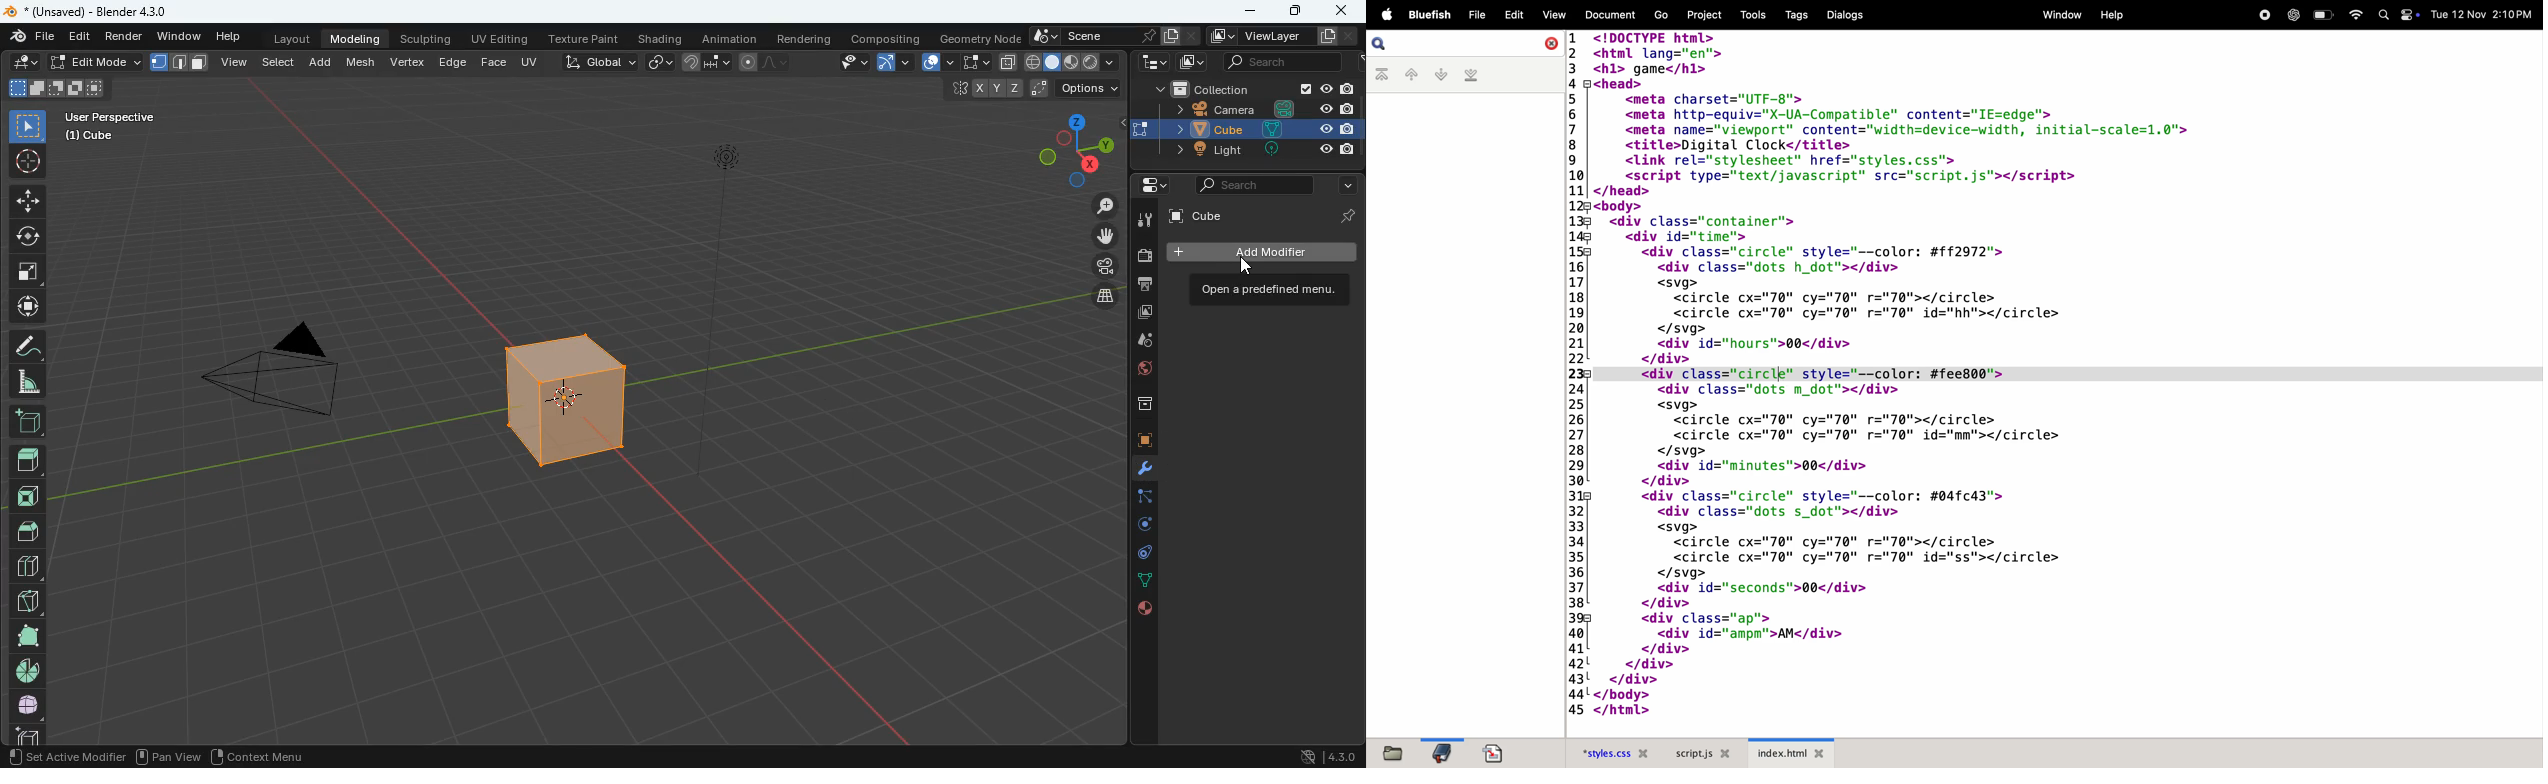 This screenshot has height=784, width=2548. What do you see at coordinates (55, 89) in the screenshot?
I see `size` at bounding box center [55, 89].